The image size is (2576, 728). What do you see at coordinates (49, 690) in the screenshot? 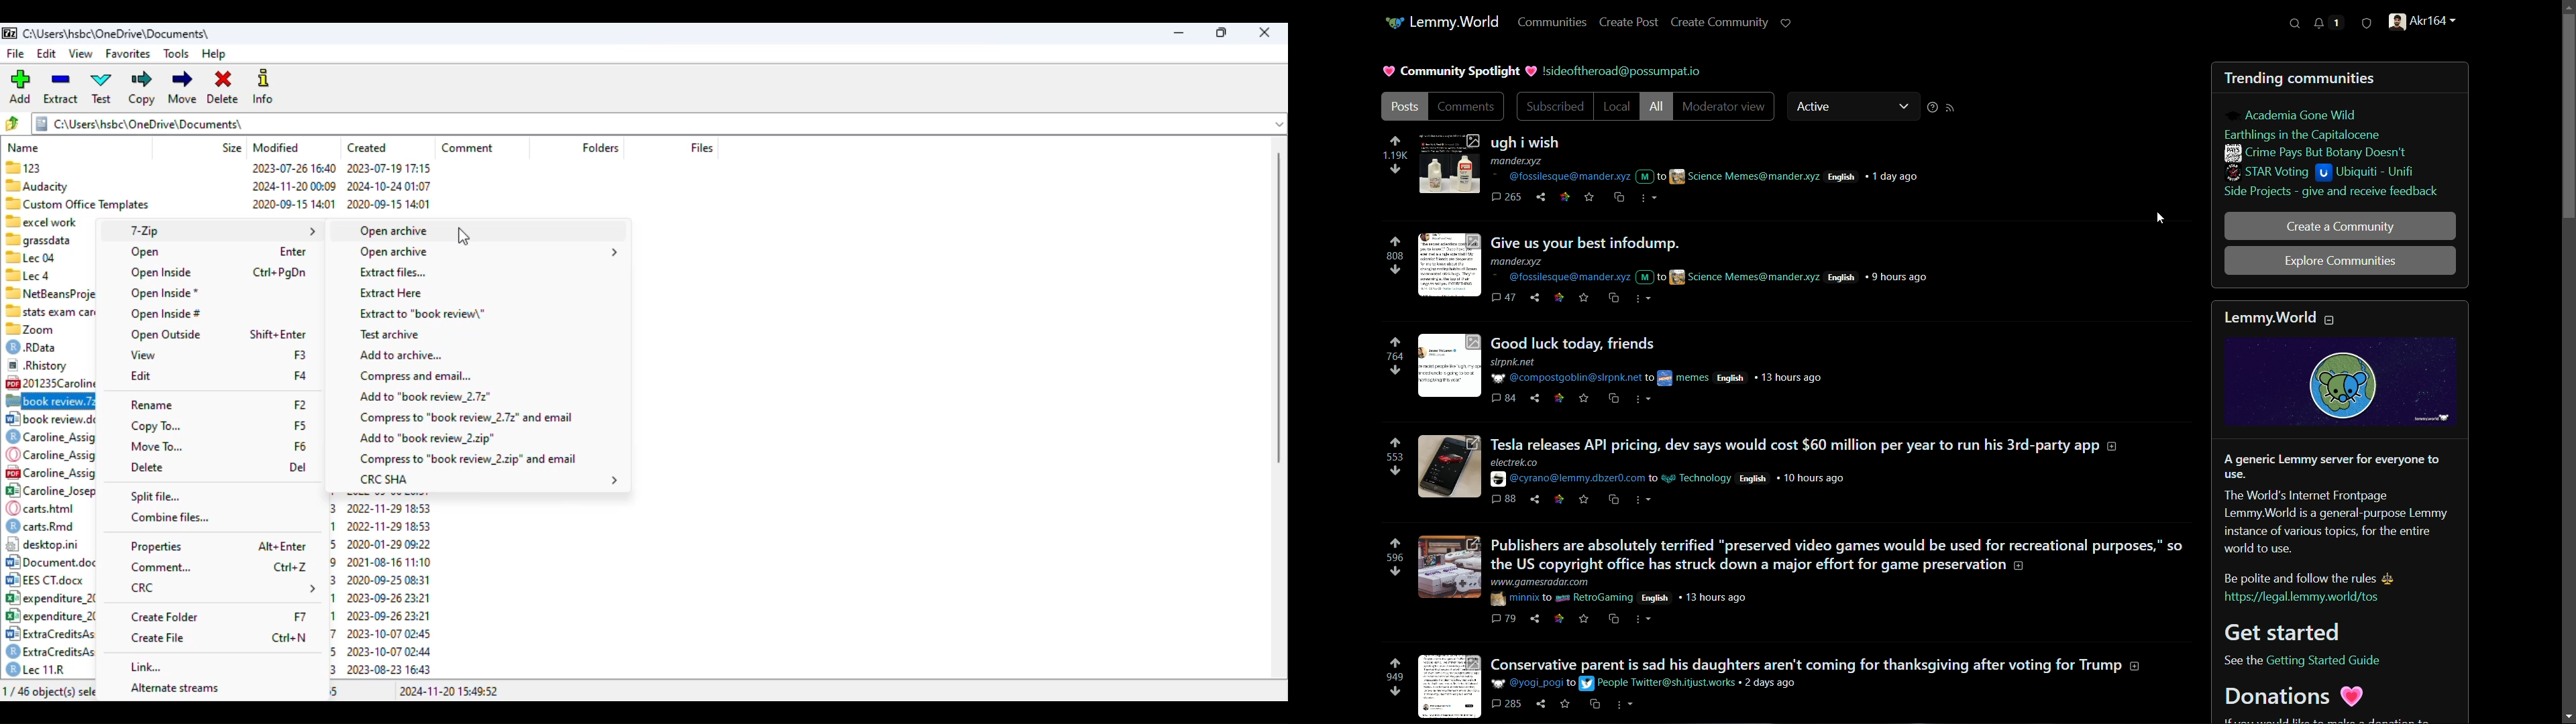
I see `1/46 object(s) selected` at bounding box center [49, 690].